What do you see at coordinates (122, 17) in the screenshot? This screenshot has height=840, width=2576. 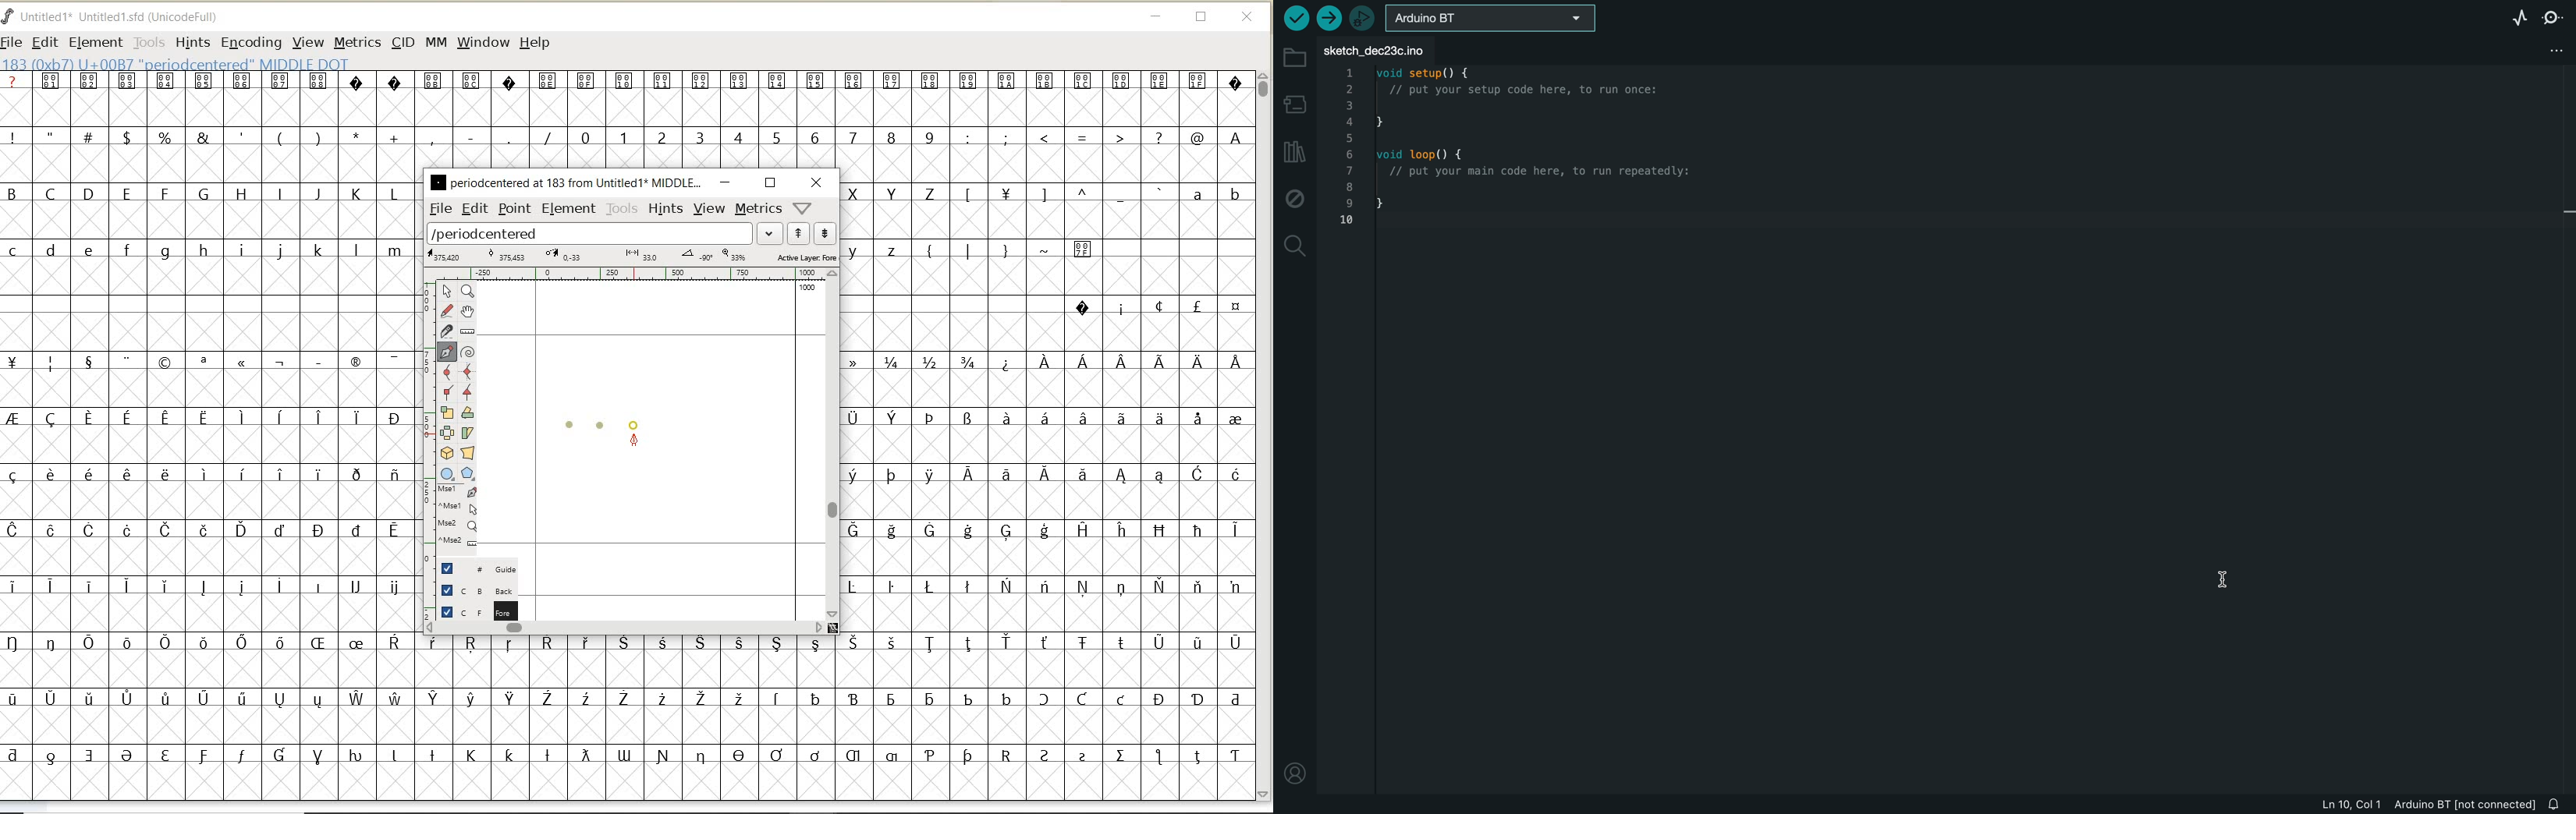 I see `FONT NAME` at bounding box center [122, 17].